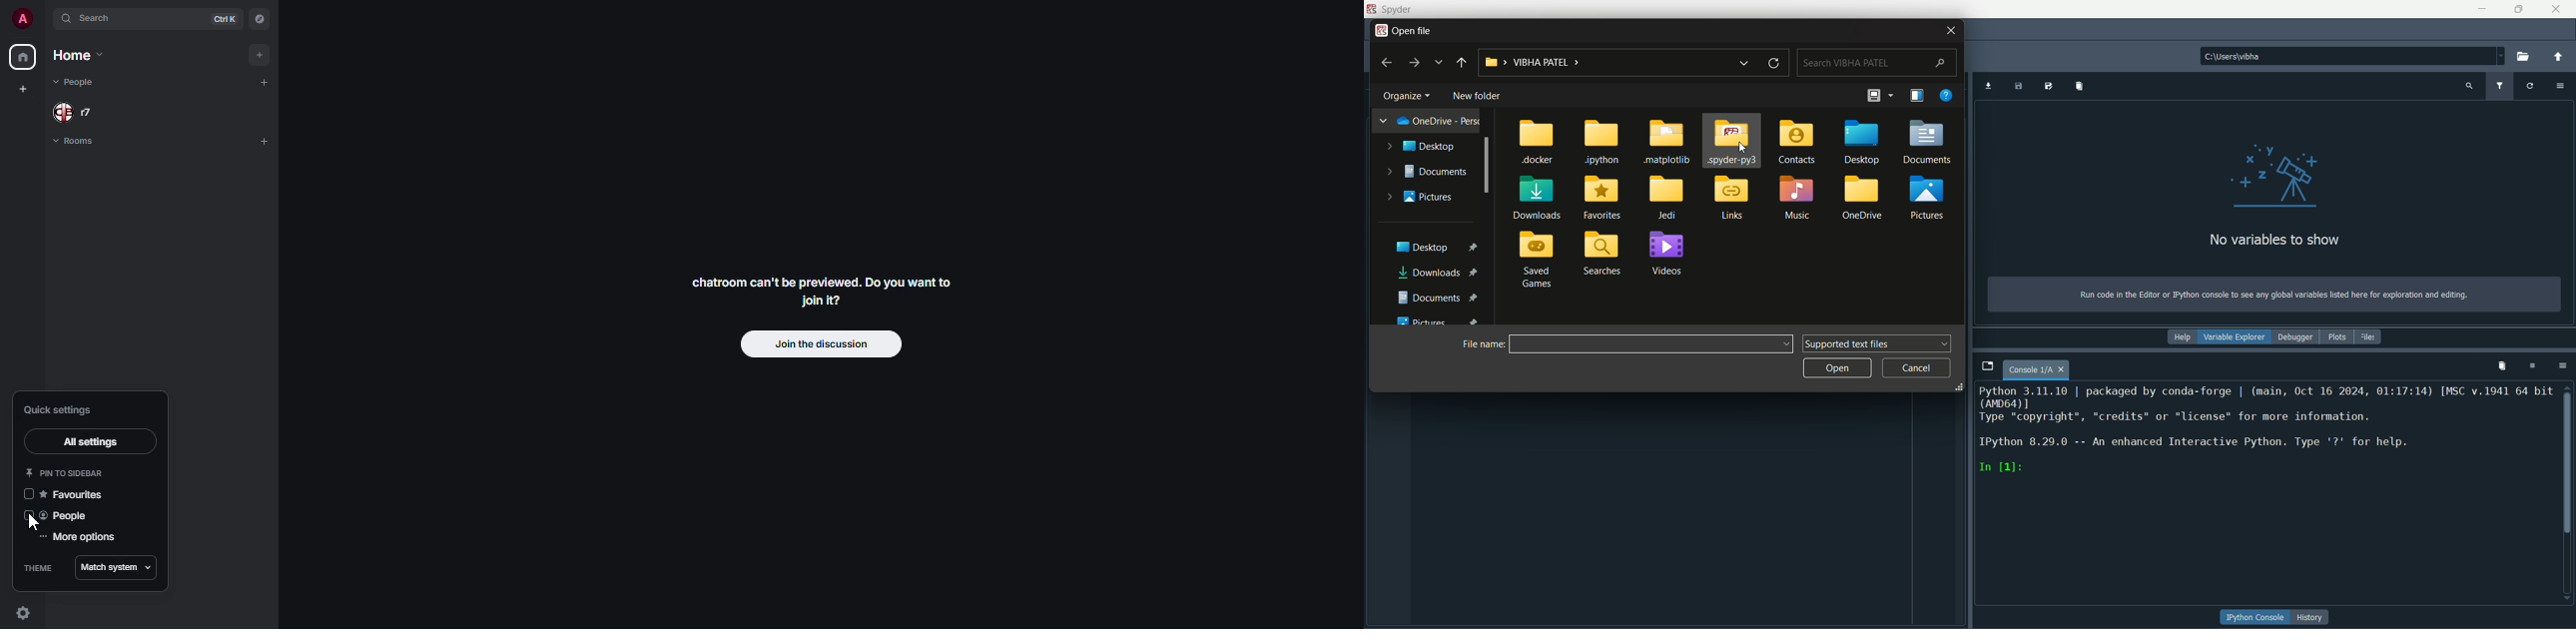 This screenshot has height=644, width=2576. Describe the element at coordinates (1477, 96) in the screenshot. I see `new folder` at that location.